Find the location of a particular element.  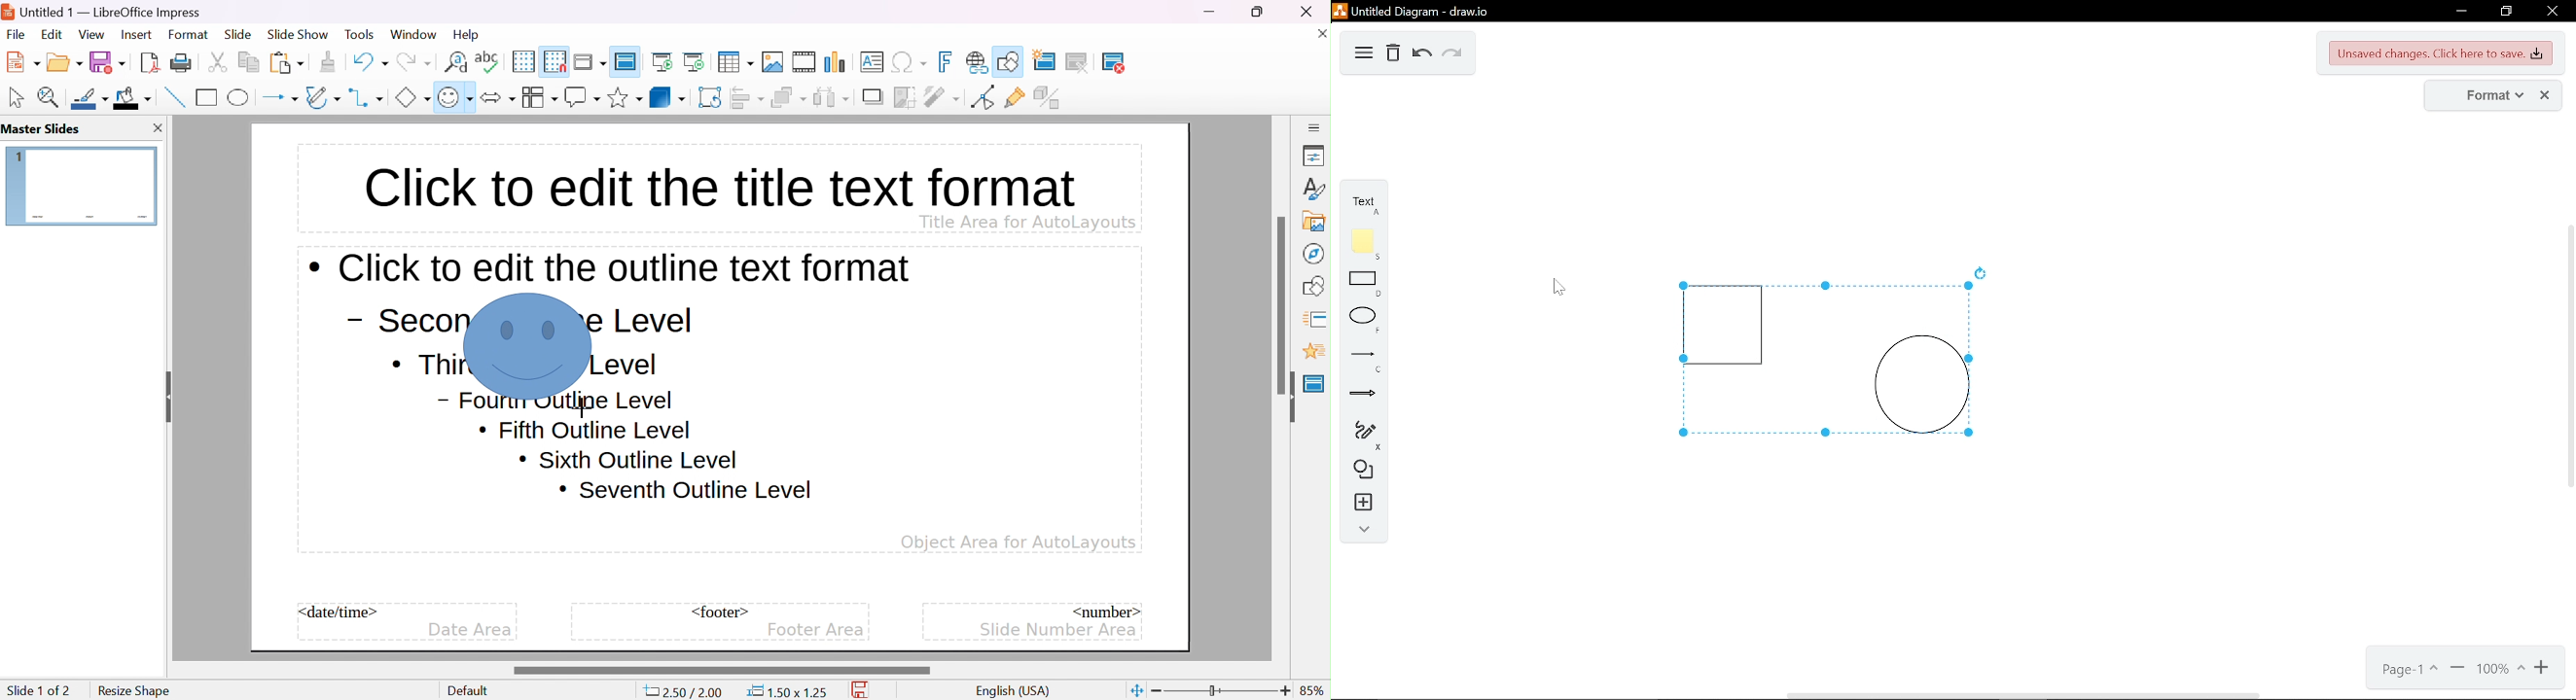

Square and circle grouped is located at coordinates (1815, 364).